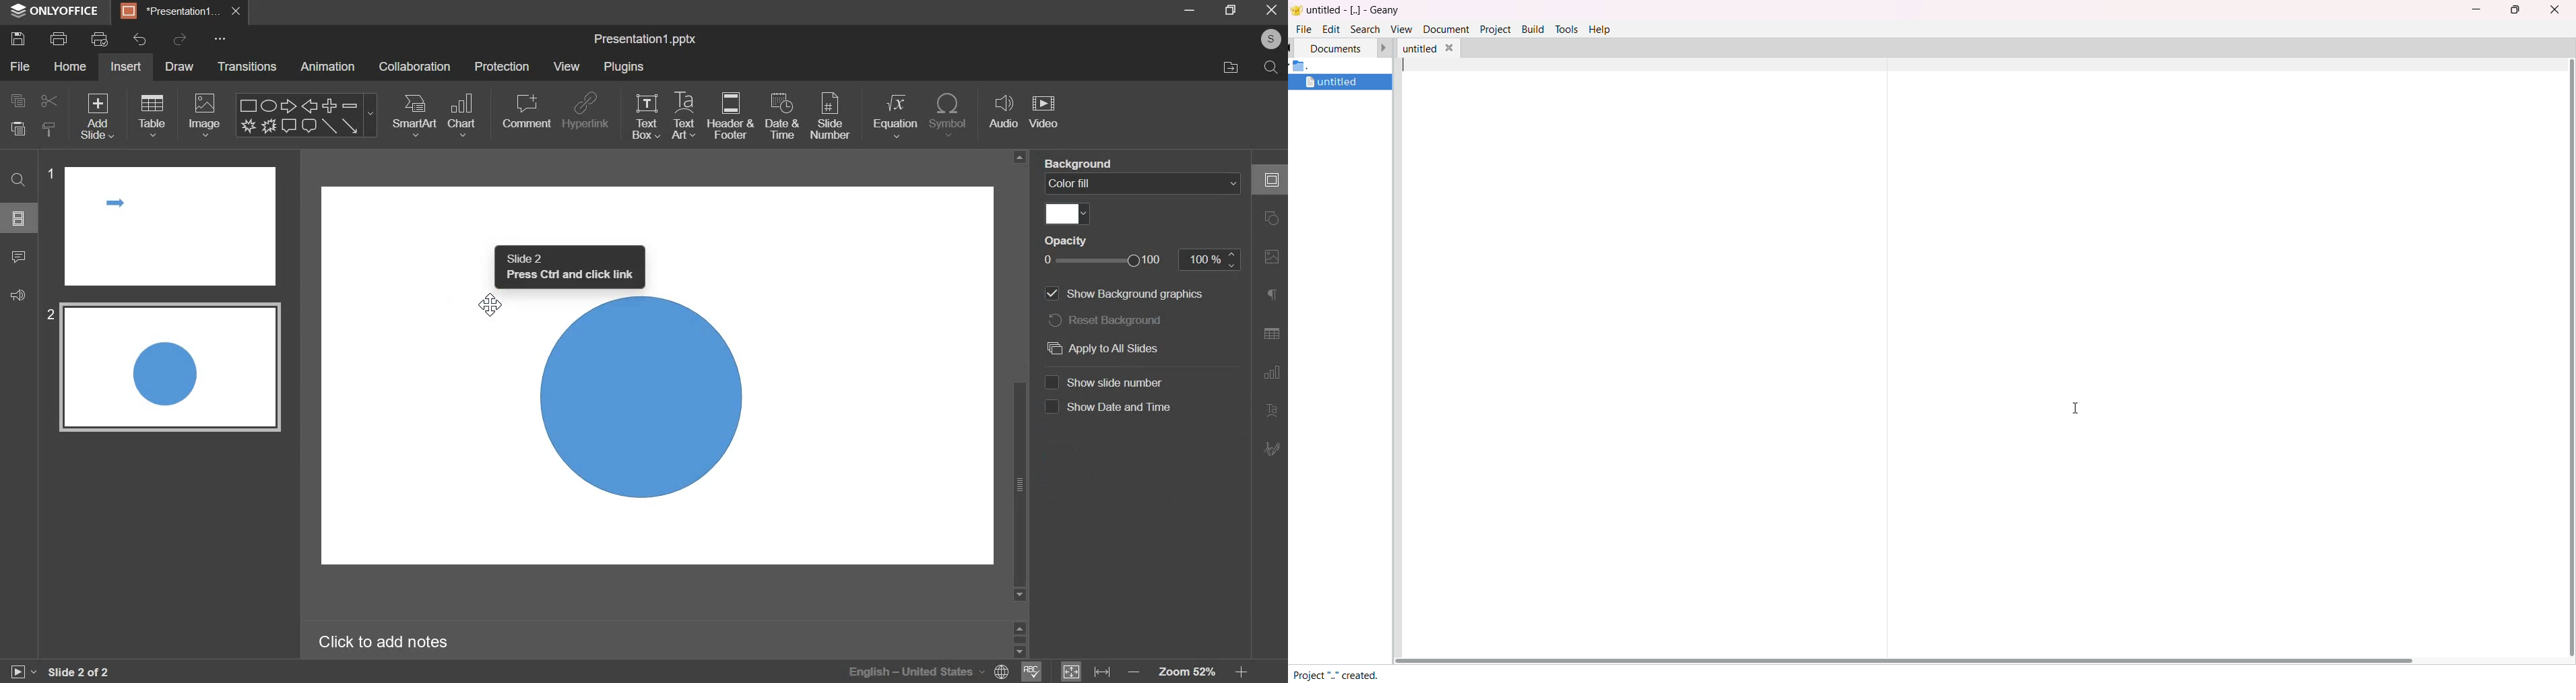 This screenshot has width=2576, height=700. I want to click on Rectangle, so click(248, 105).